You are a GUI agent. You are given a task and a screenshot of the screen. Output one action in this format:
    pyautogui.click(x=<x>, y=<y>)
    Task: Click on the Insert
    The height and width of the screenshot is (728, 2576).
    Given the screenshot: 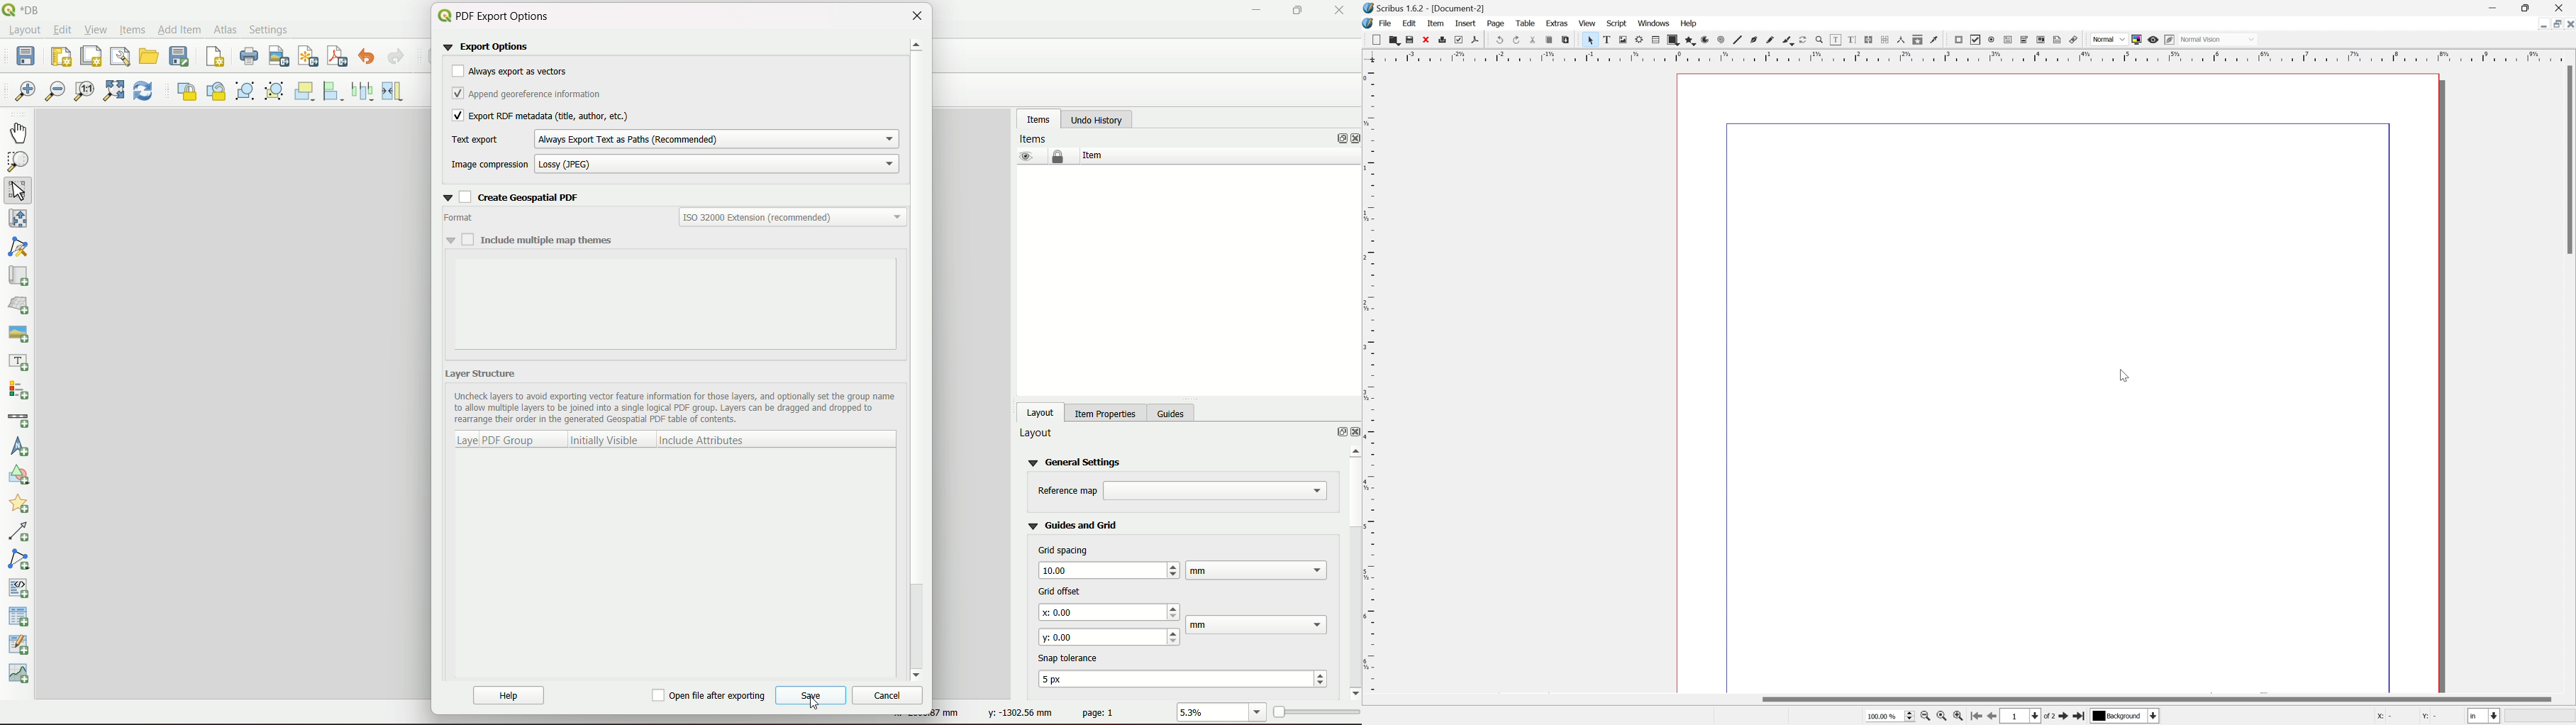 What is the action you would take?
    pyautogui.click(x=1465, y=24)
    